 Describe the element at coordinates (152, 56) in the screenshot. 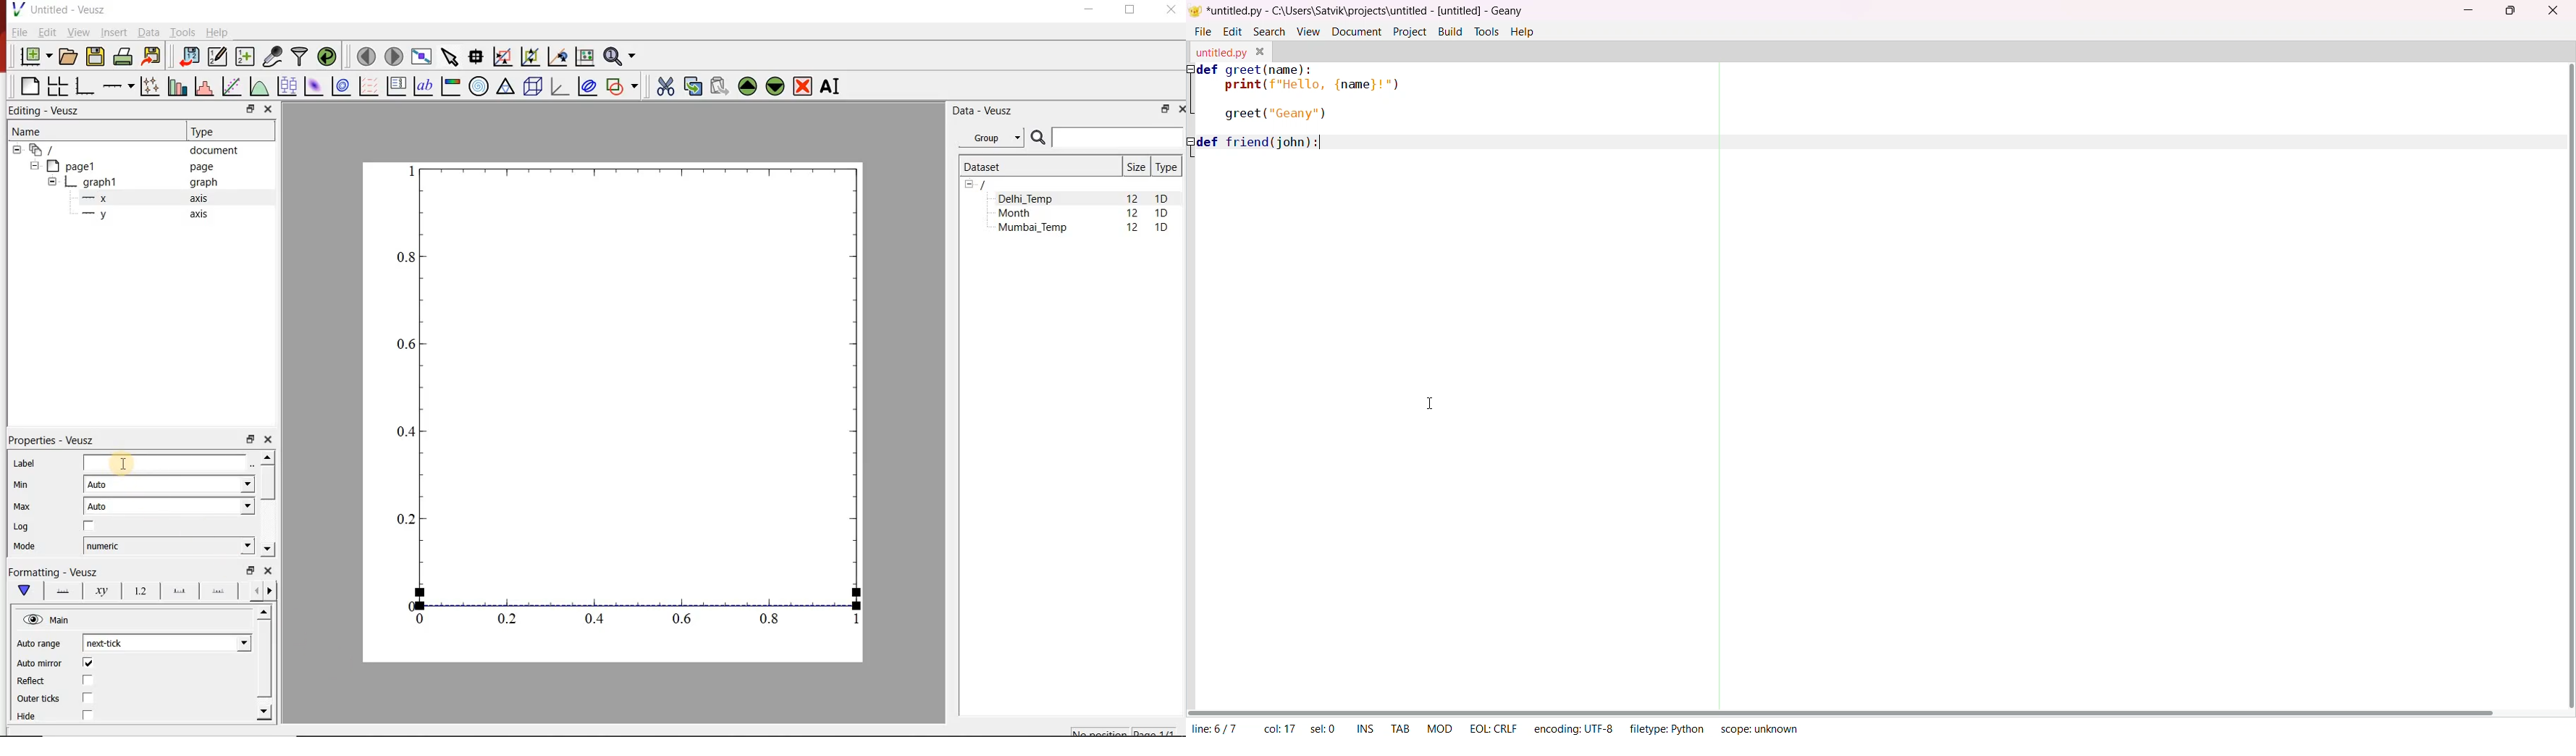

I see `export to graphics format` at that location.